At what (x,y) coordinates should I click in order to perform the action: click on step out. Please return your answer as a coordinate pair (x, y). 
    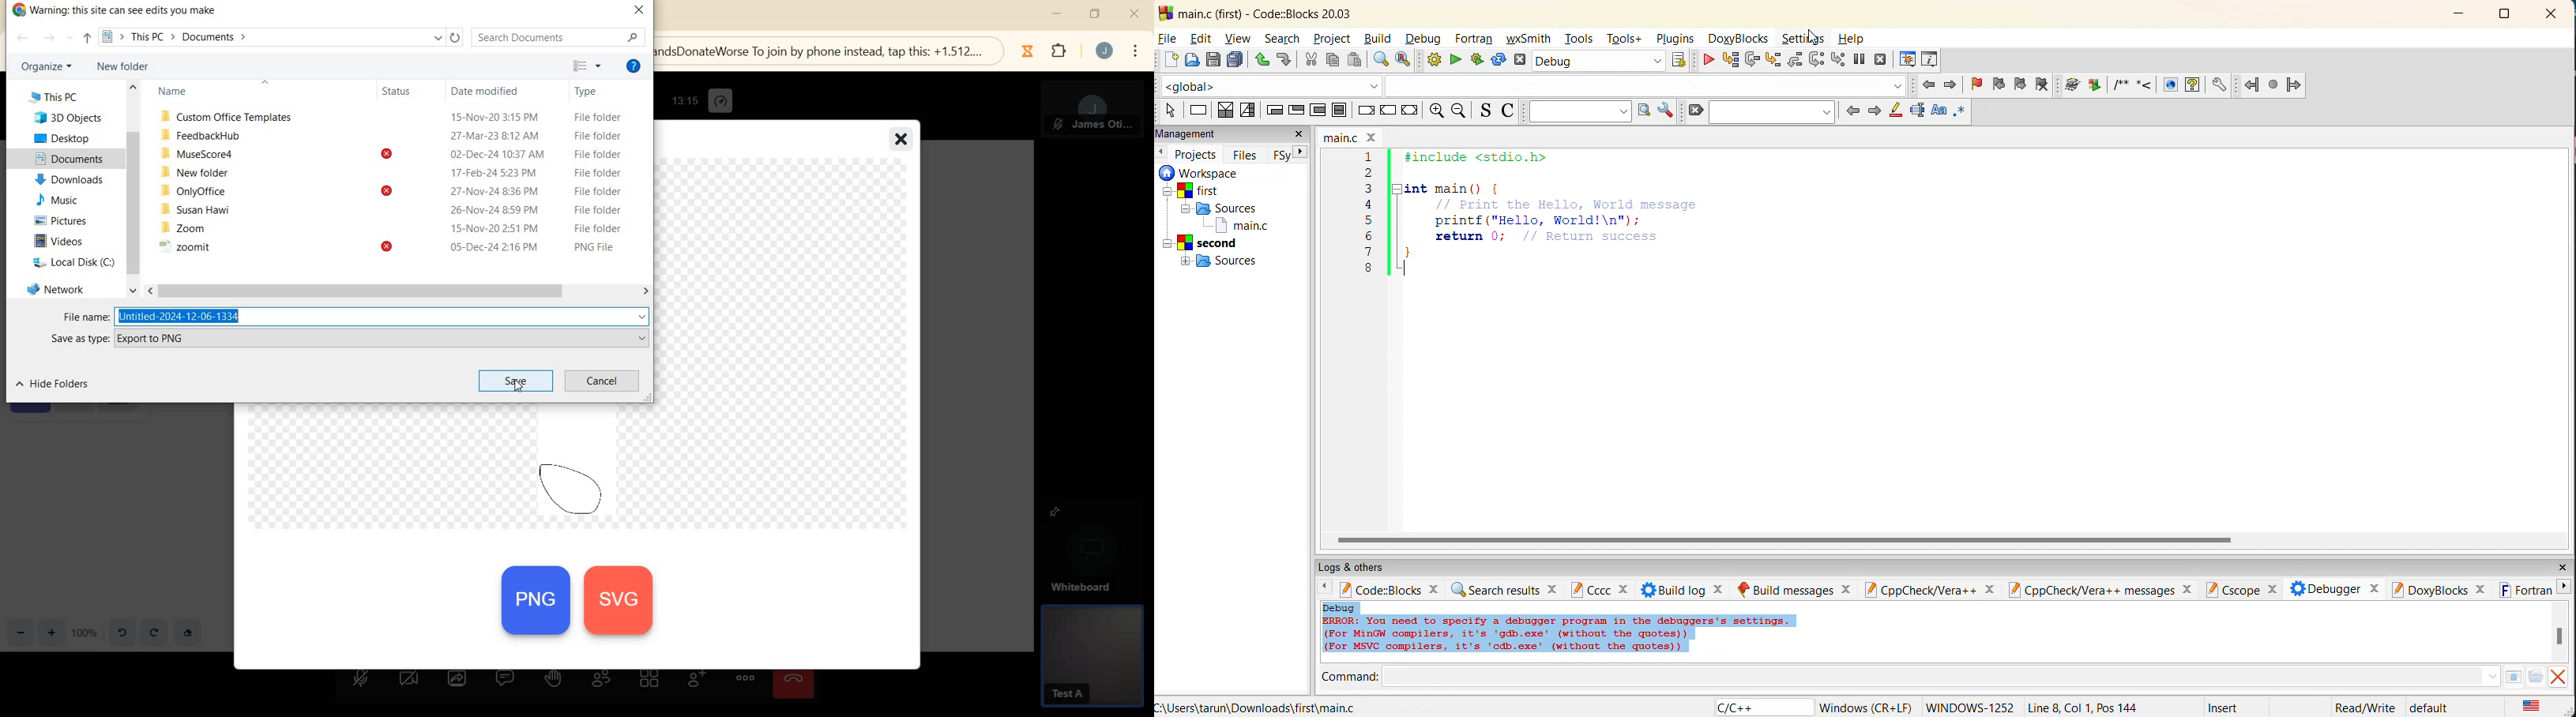
    Looking at the image, I should click on (1792, 61).